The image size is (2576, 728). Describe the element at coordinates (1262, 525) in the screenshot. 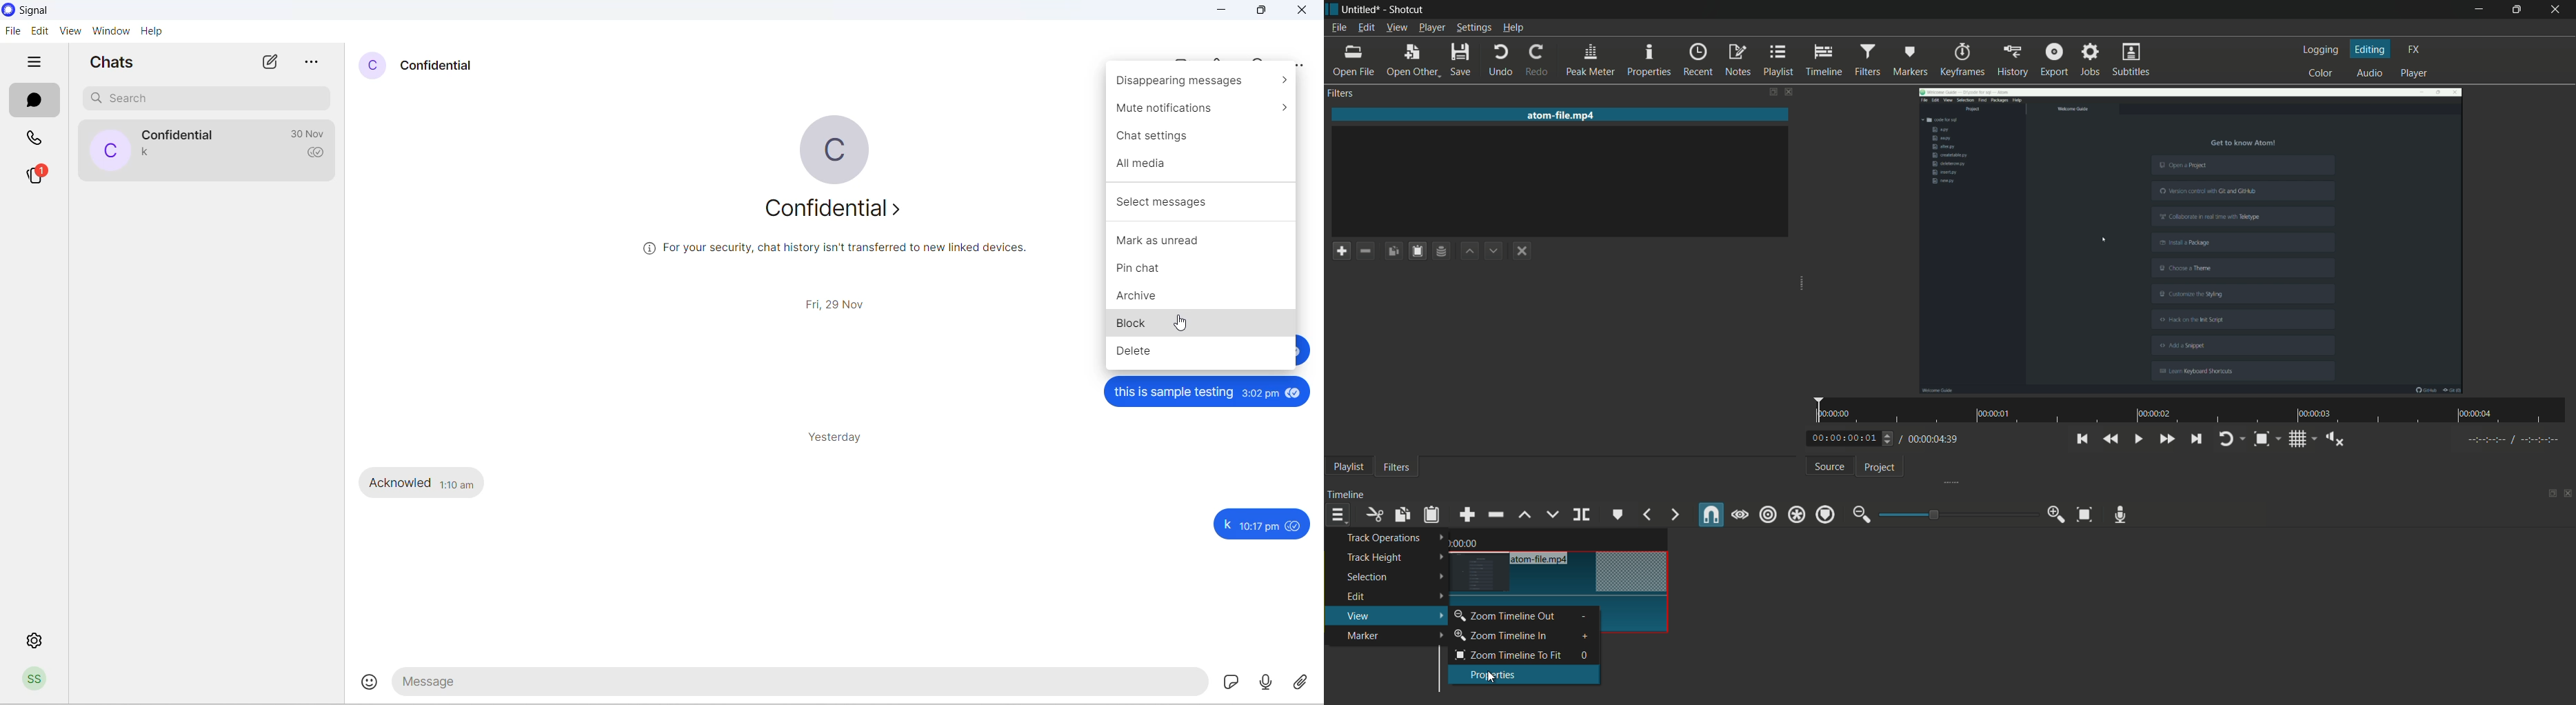

I see `10:17 pm` at that location.